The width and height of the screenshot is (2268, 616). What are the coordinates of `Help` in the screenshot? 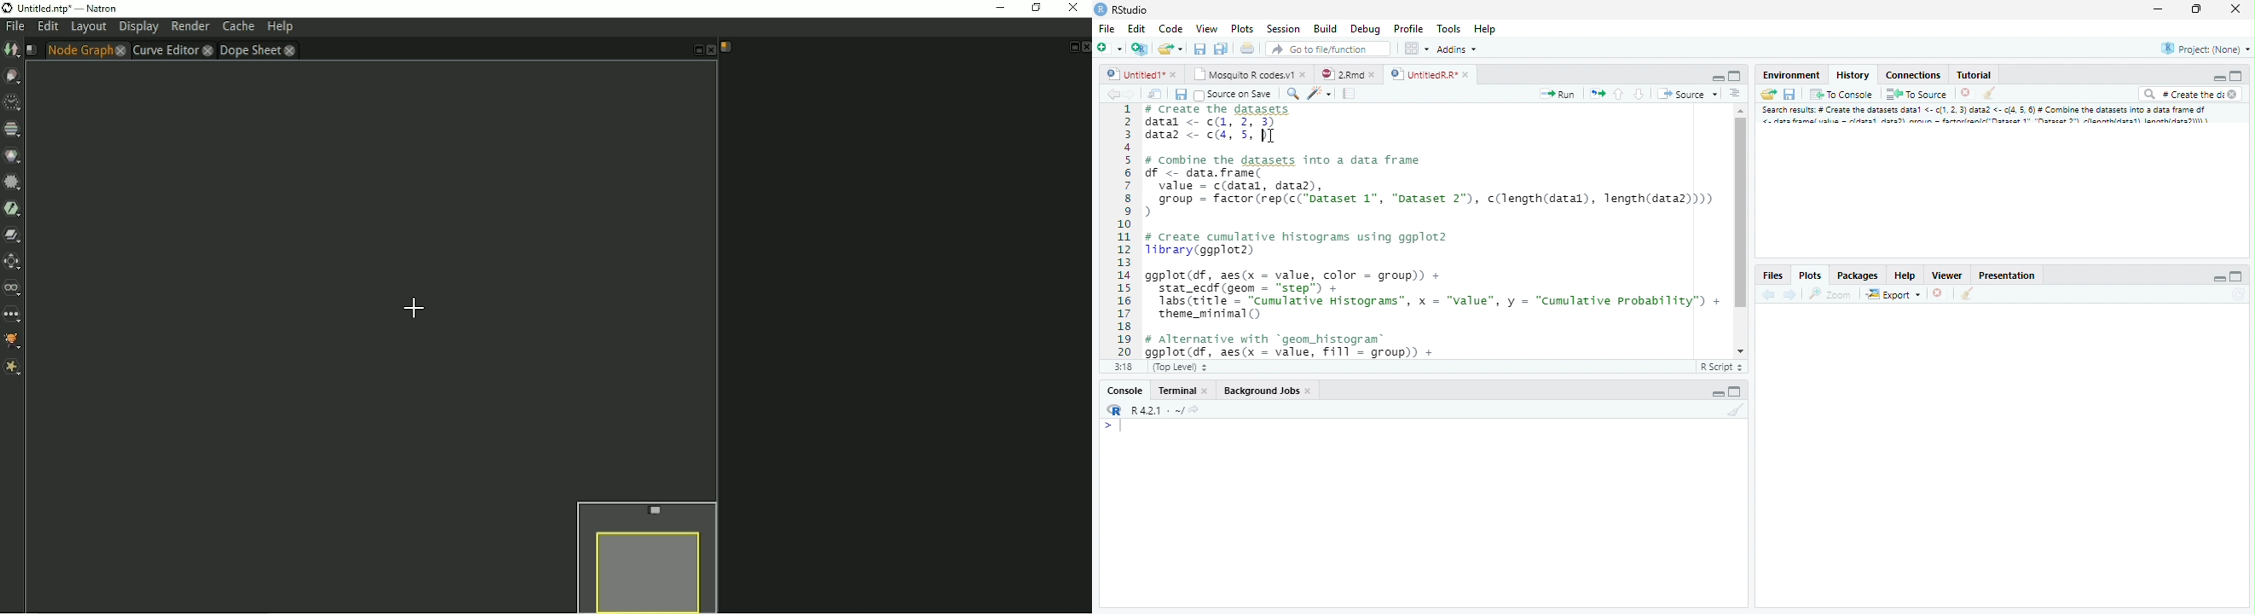 It's located at (1484, 29).